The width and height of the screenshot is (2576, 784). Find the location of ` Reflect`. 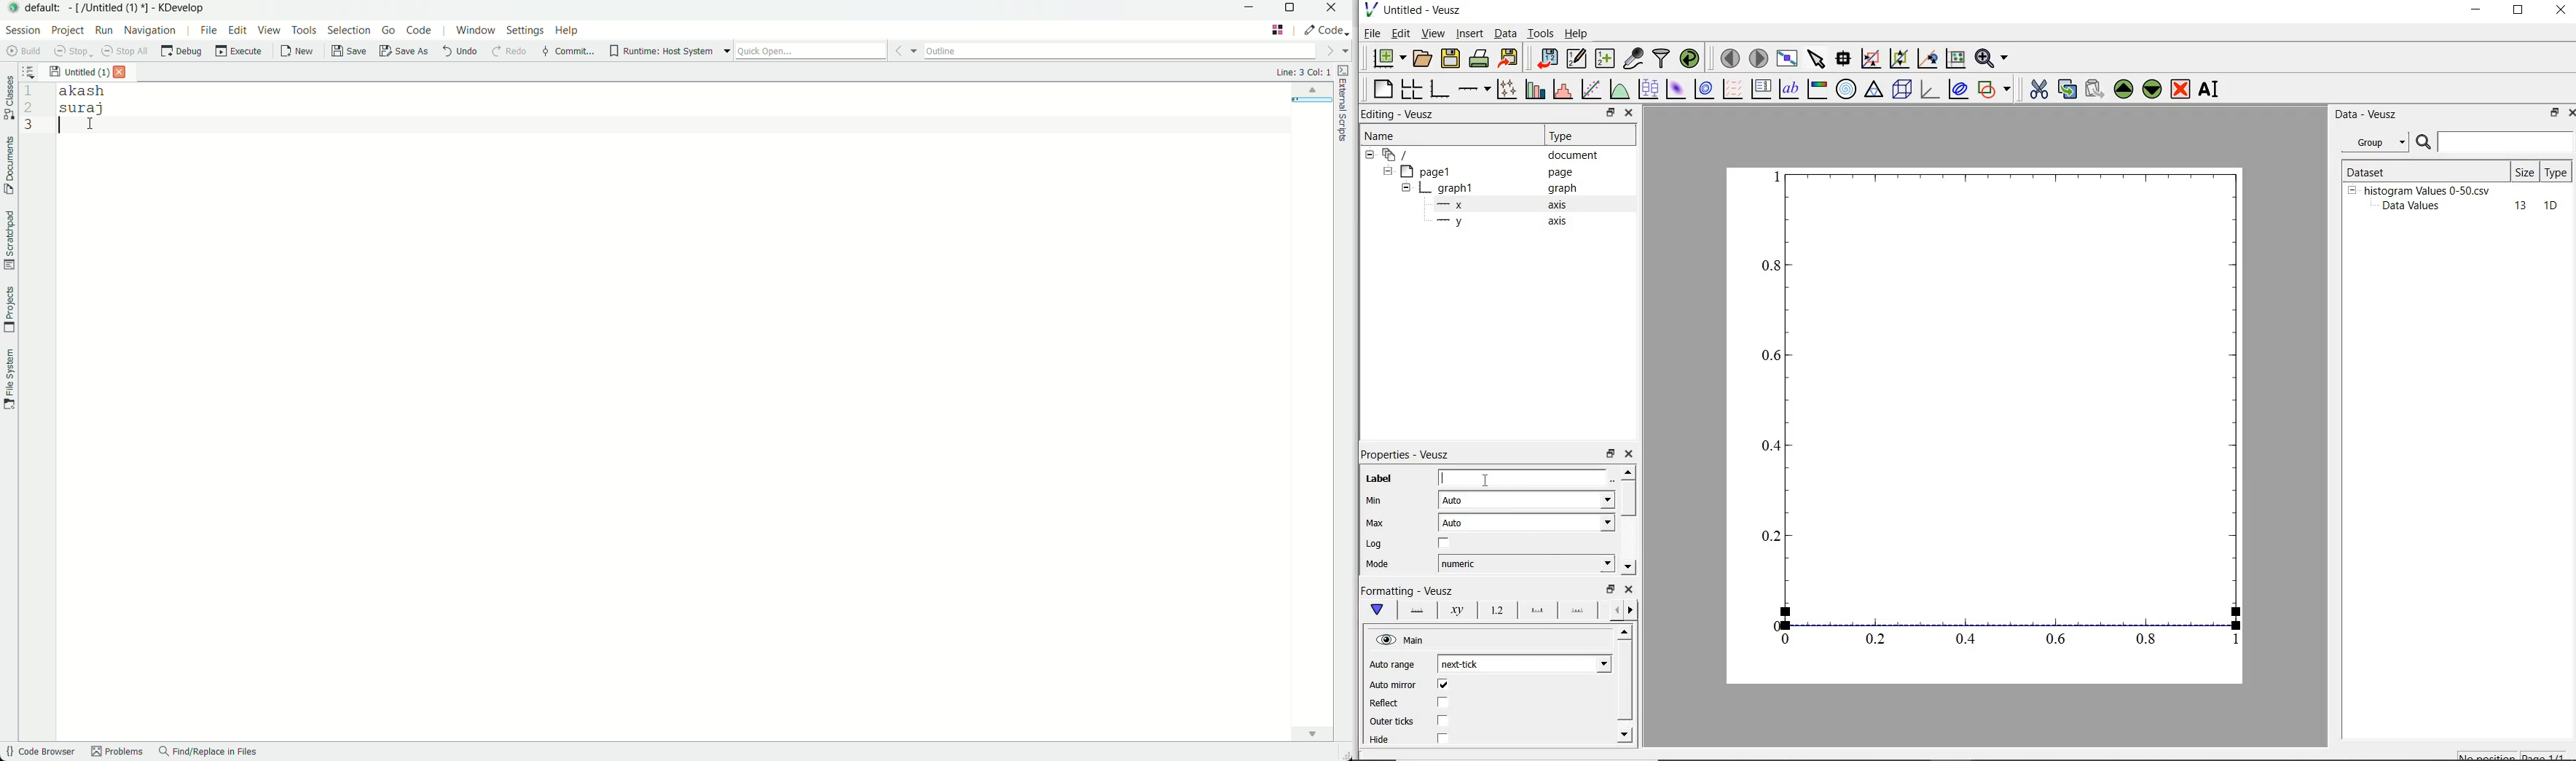

 Reflect is located at coordinates (1386, 703).